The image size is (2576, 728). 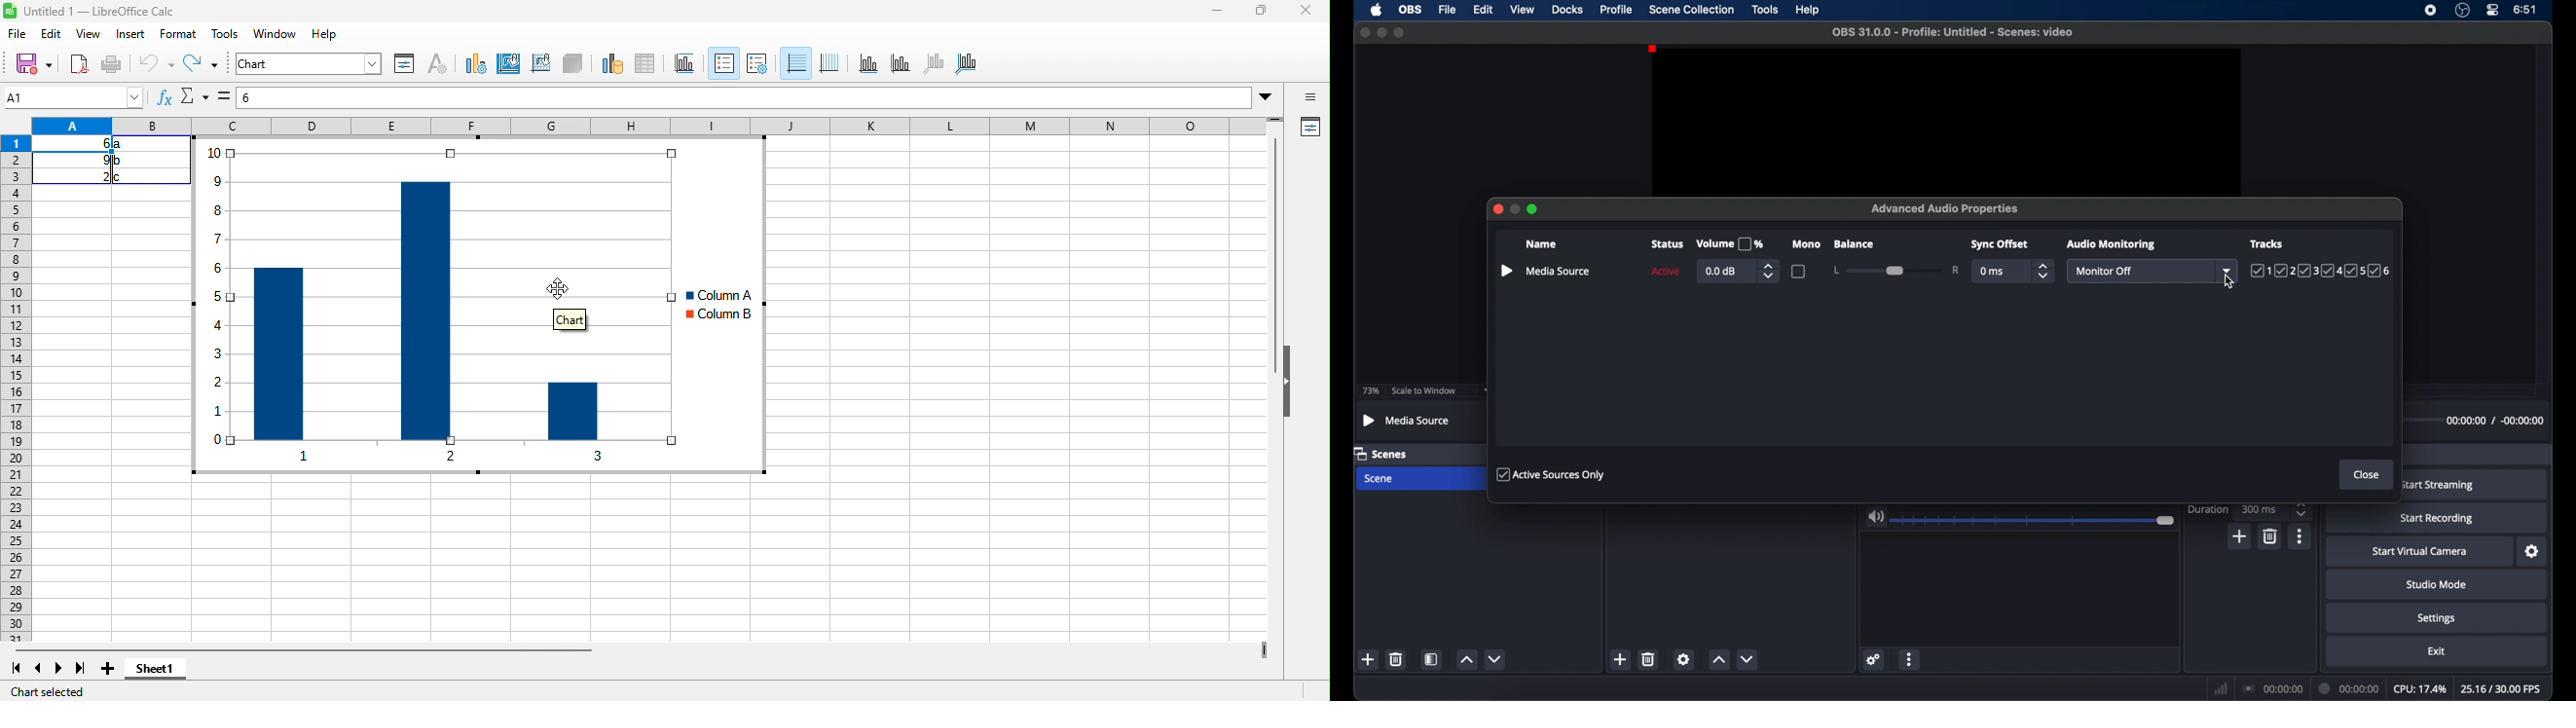 What do you see at coordinates (1991, 273) in the screenshot?
I see `0 ms` at bounding box center [1991, 273].